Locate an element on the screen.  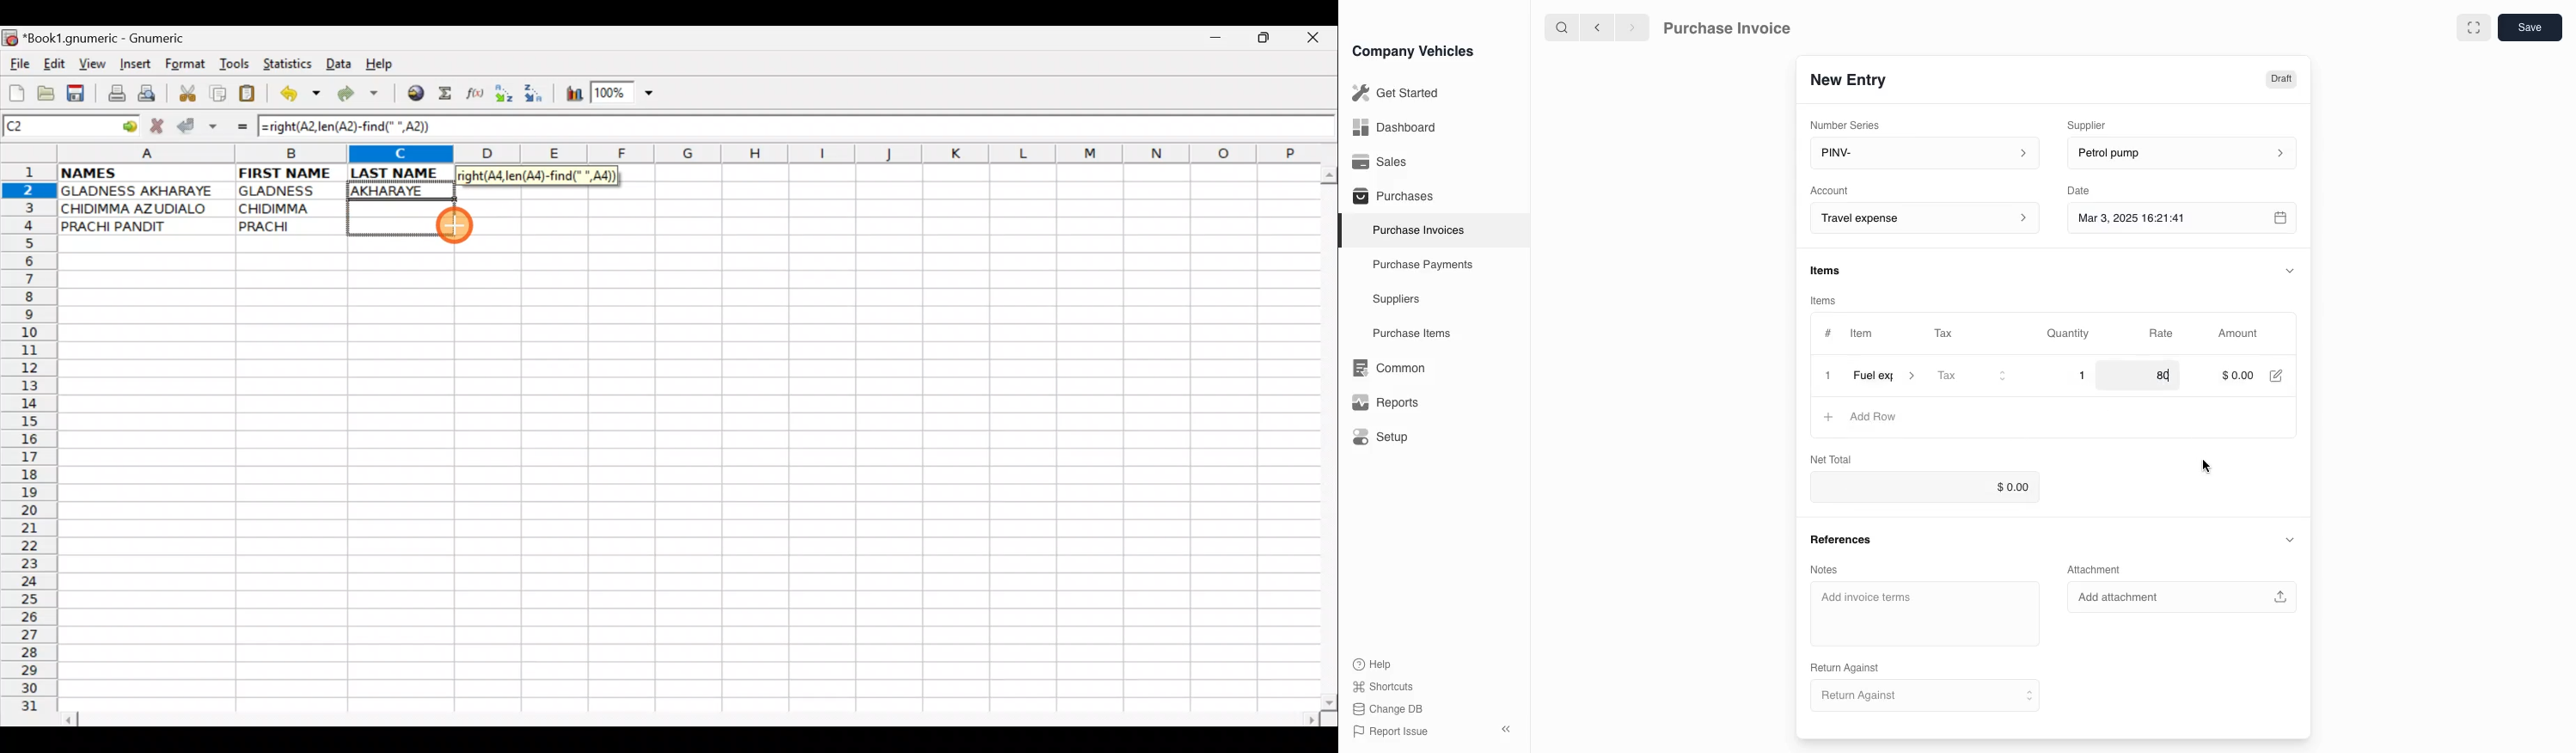
Paste clipboard is located at coordinates (252, 96).